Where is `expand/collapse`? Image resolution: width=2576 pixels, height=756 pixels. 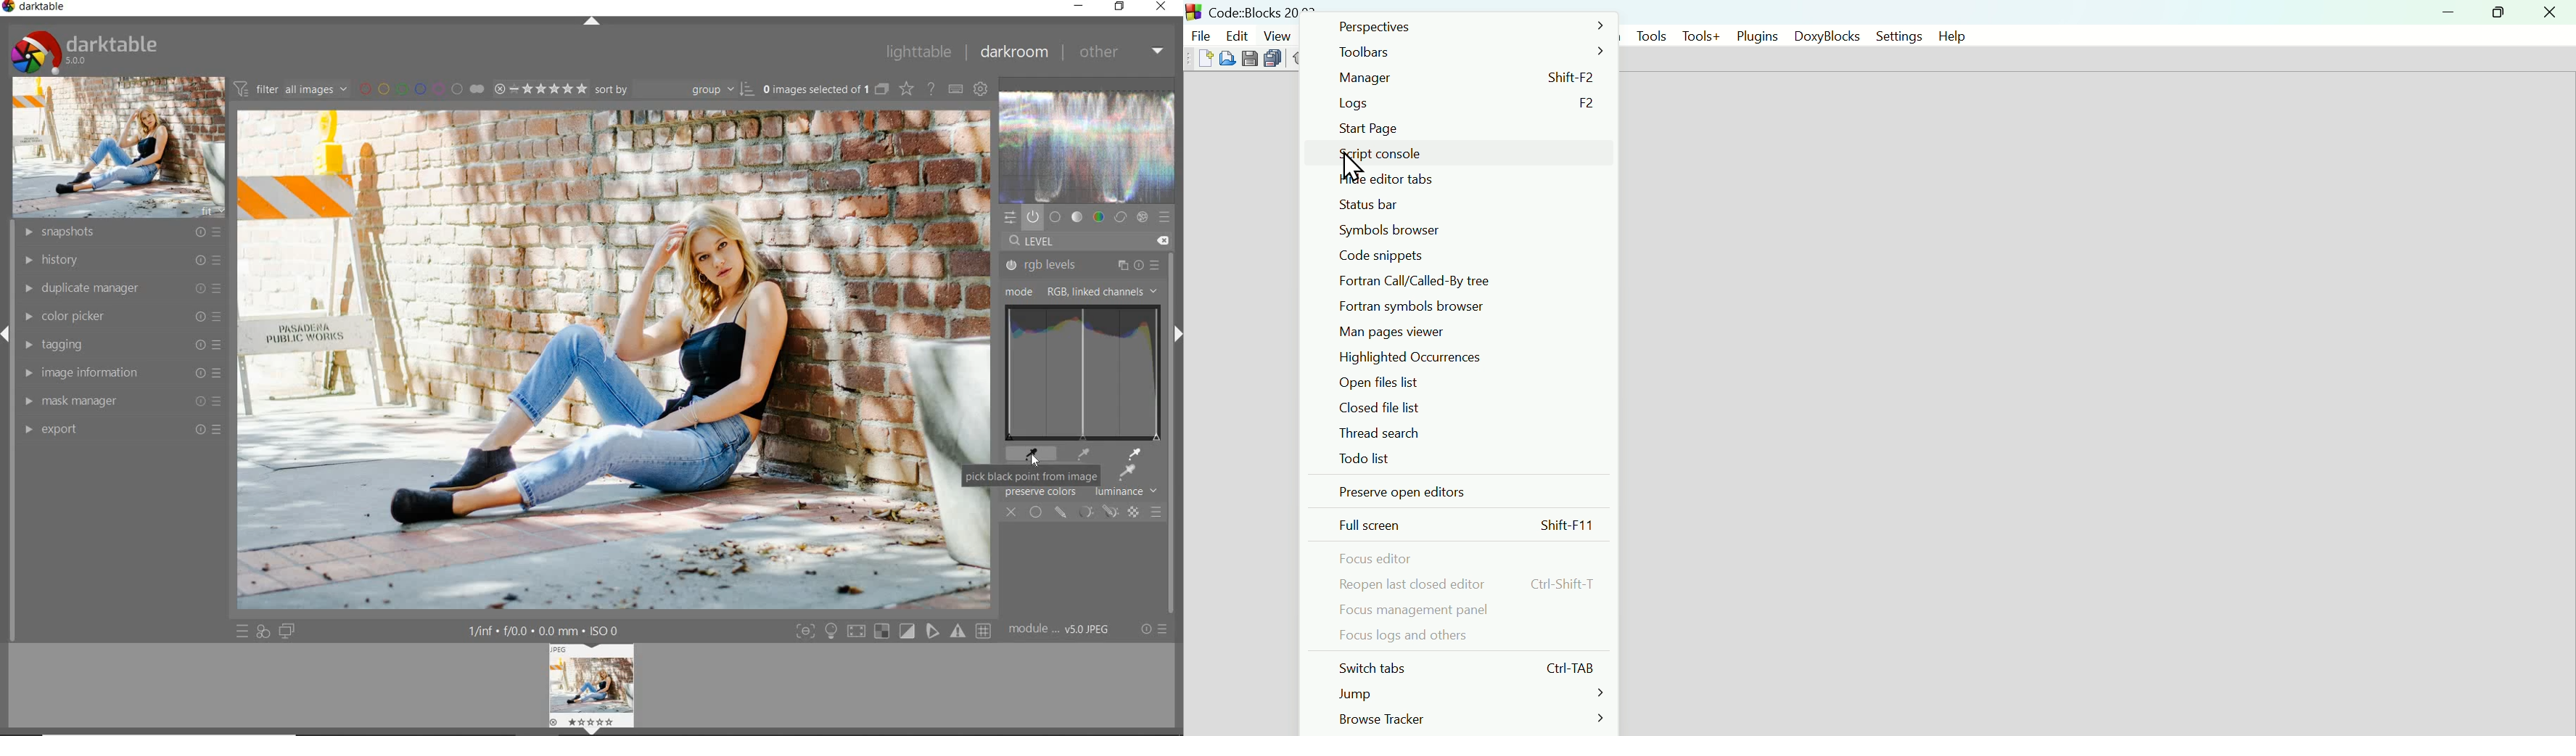
expand/collapse is located at coordinates (1178, 336).